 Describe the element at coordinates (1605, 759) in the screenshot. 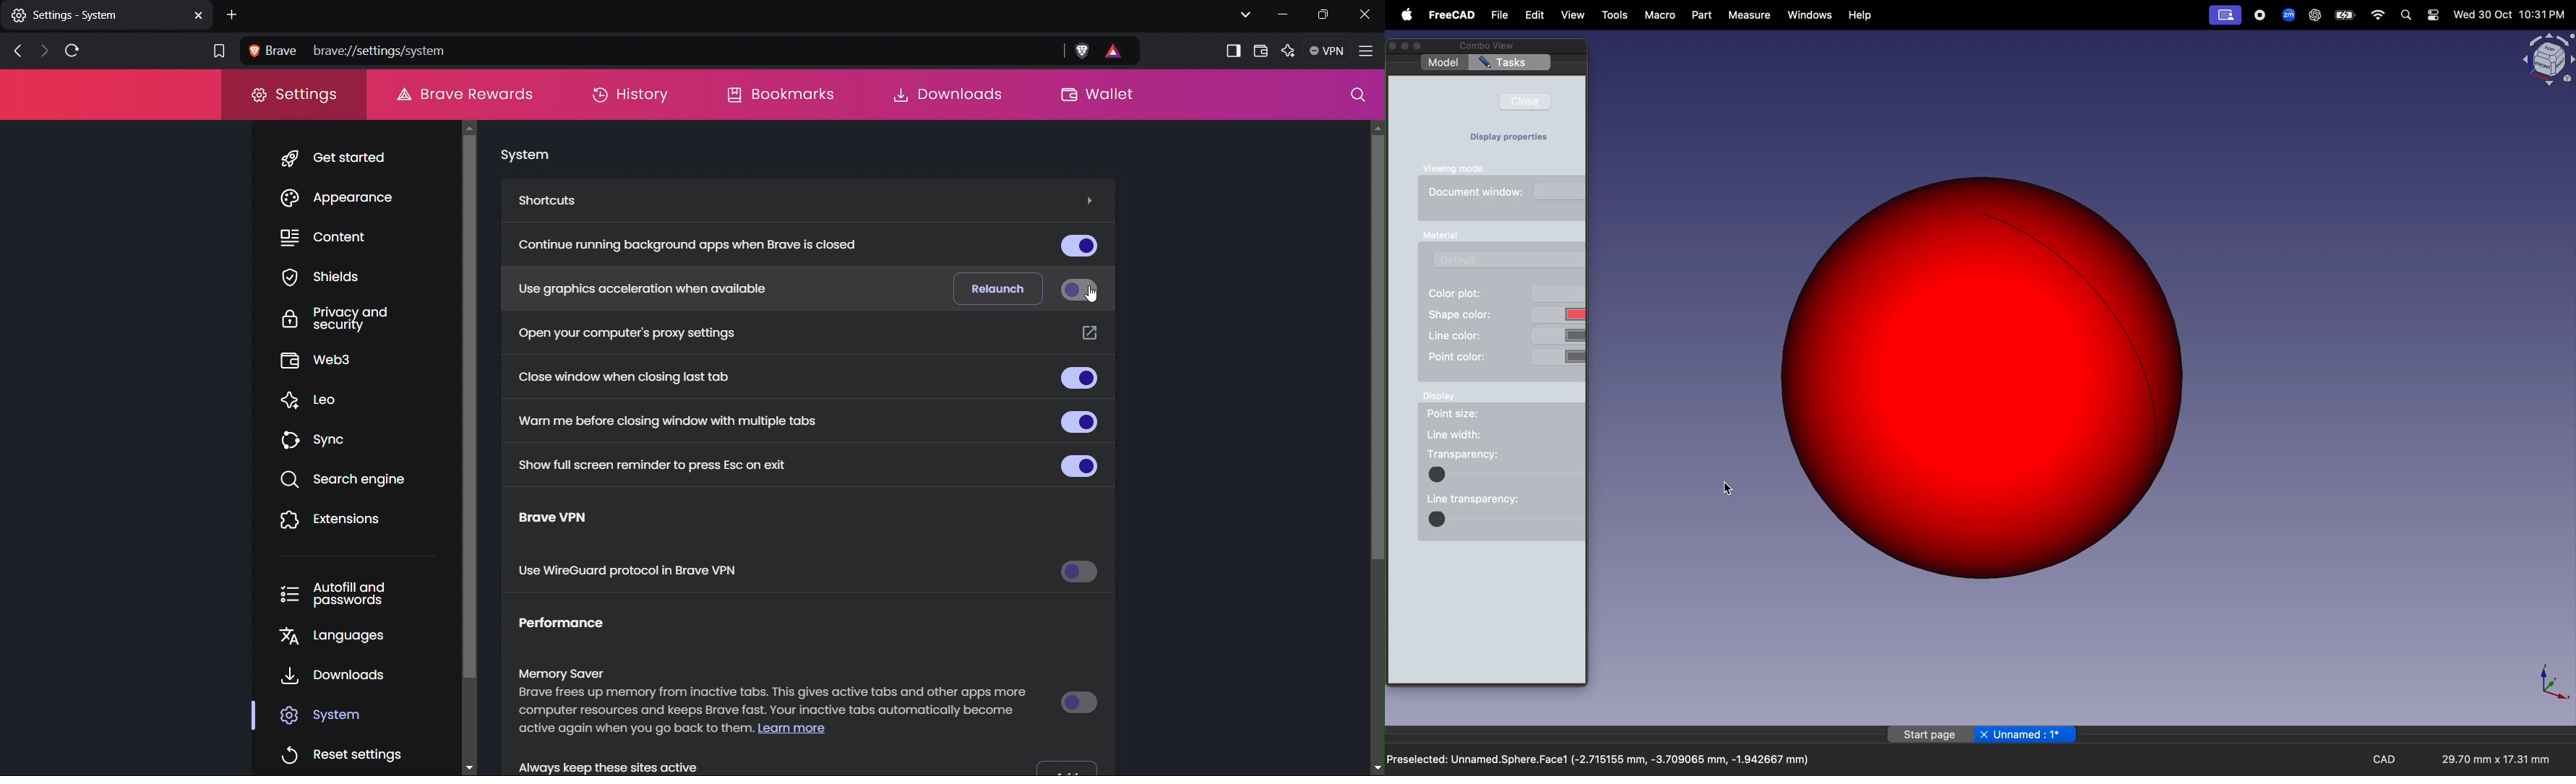

I see `Preselected: Unnamed.Sphere.Face1 (-2.715155 mm, -3.709065 mm, -1.942667 mm)` at that location.